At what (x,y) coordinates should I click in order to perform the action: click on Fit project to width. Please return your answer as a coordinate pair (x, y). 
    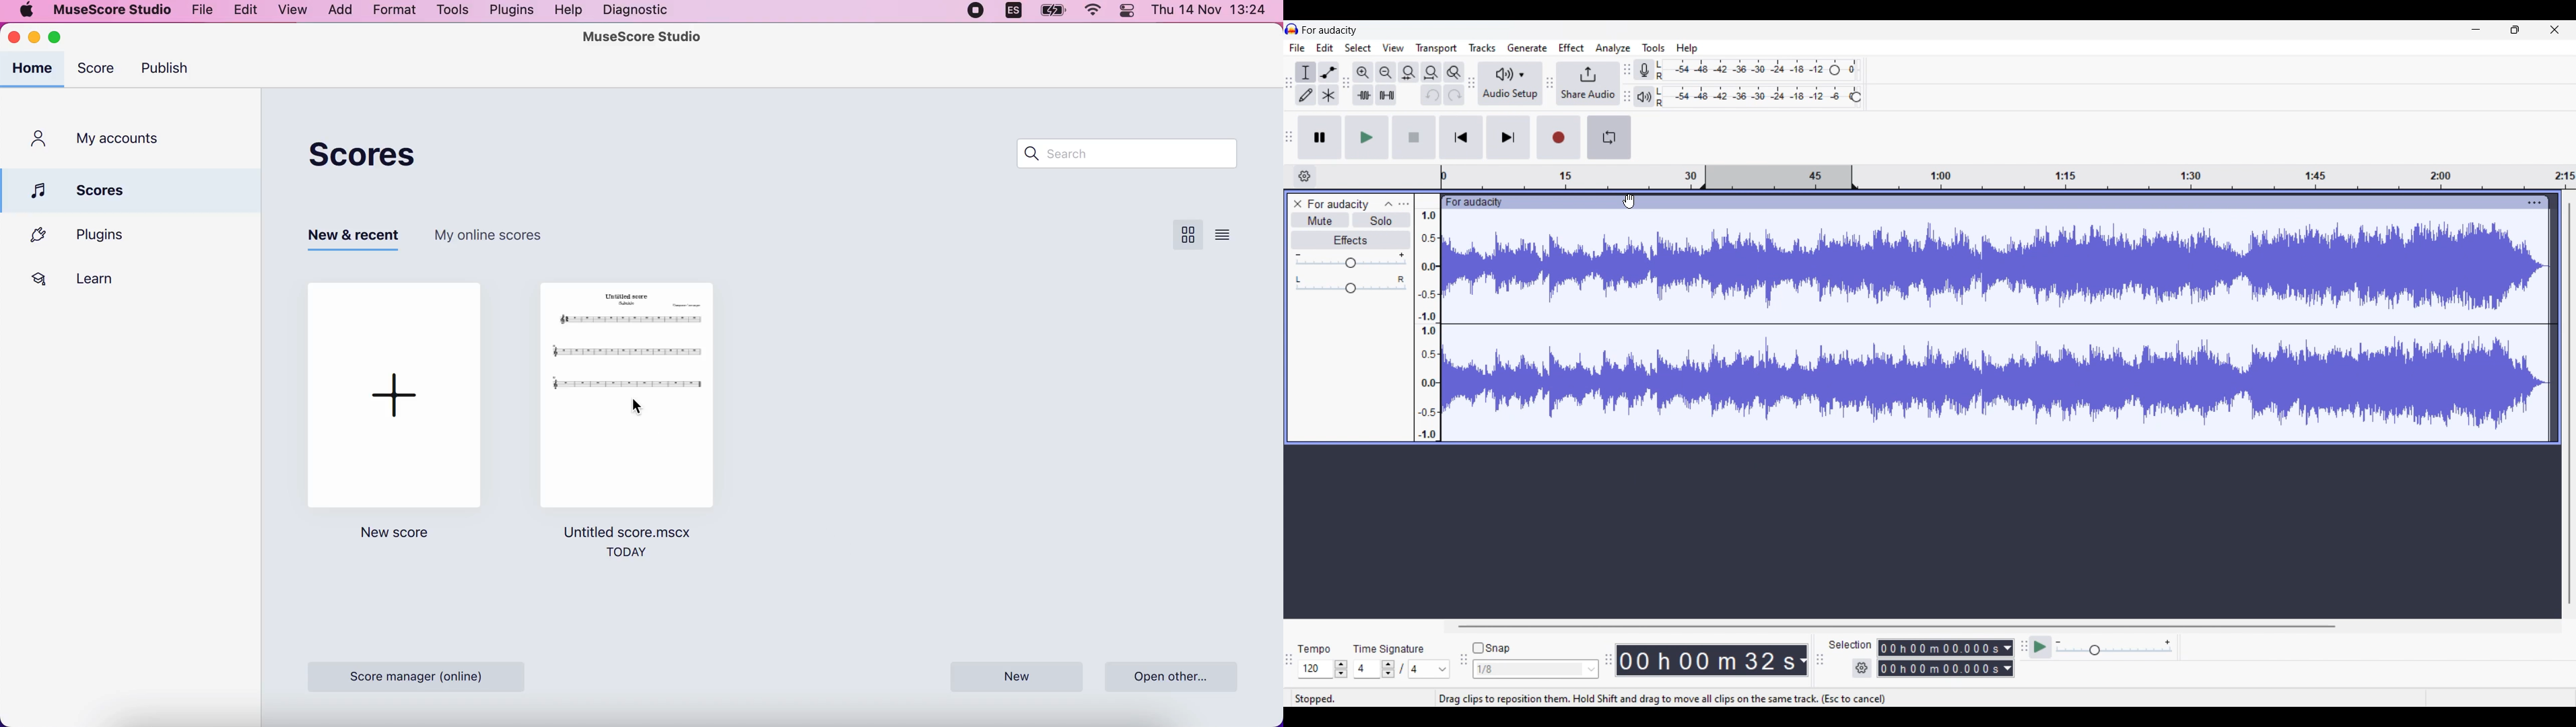
    Looking at the image, I should click on (1431, 72).